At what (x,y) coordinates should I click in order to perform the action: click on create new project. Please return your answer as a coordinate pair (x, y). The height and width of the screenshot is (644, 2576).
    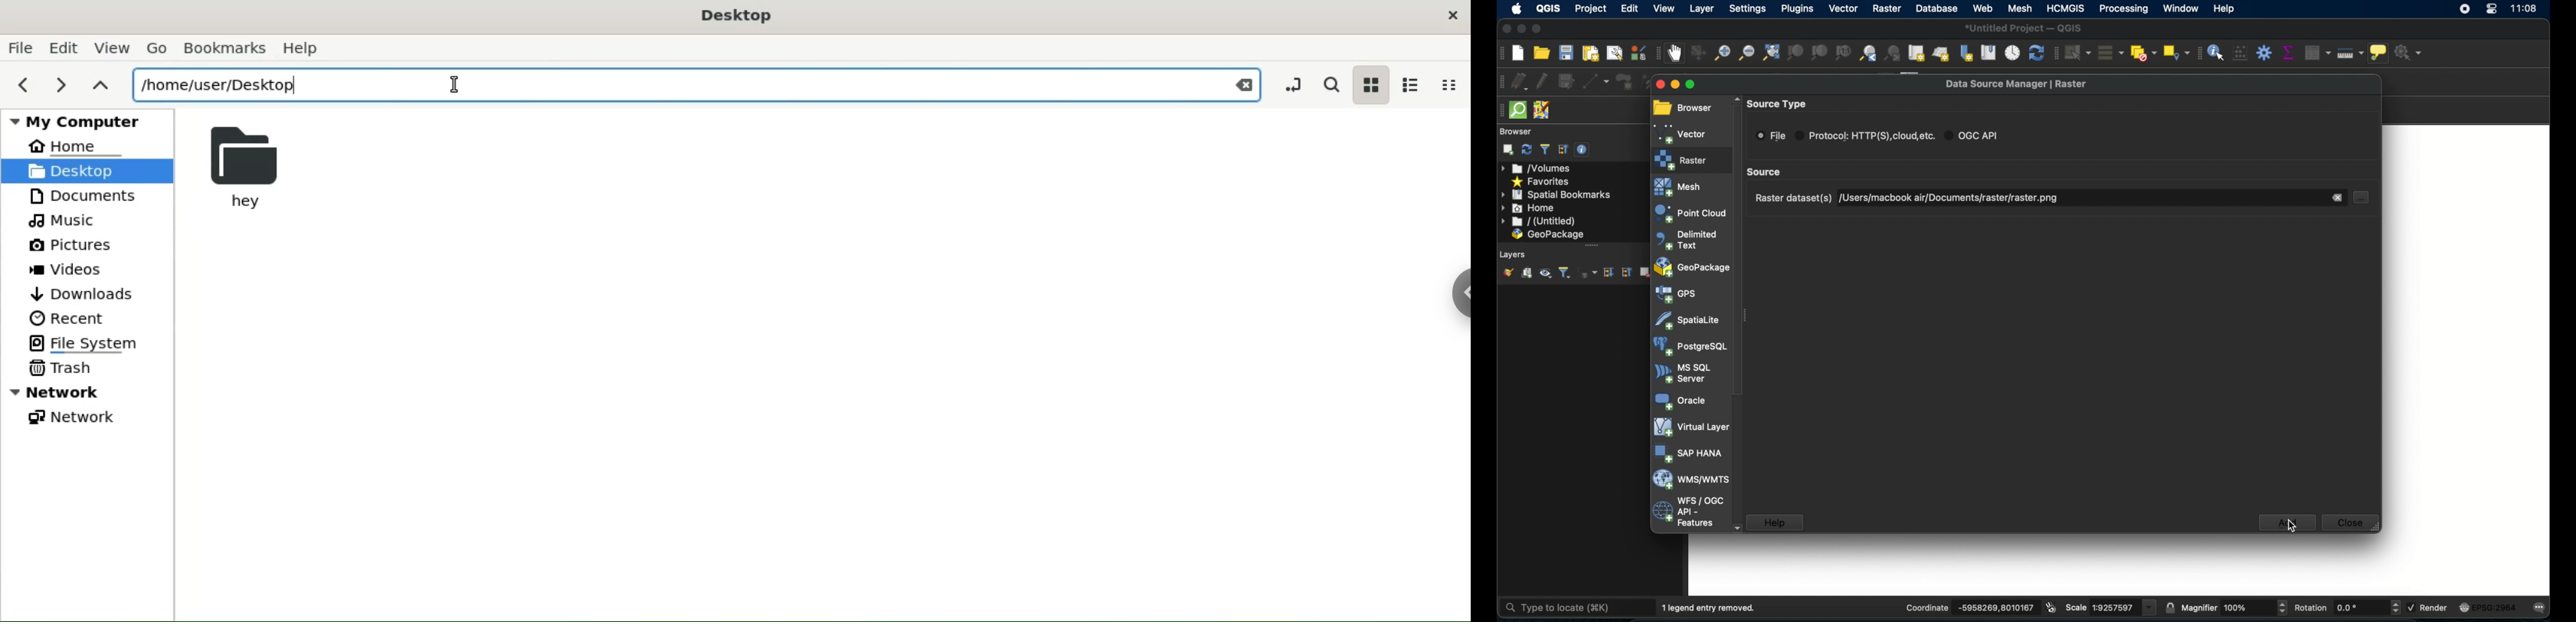
    Looking at the image, I should click on (1517, 53).